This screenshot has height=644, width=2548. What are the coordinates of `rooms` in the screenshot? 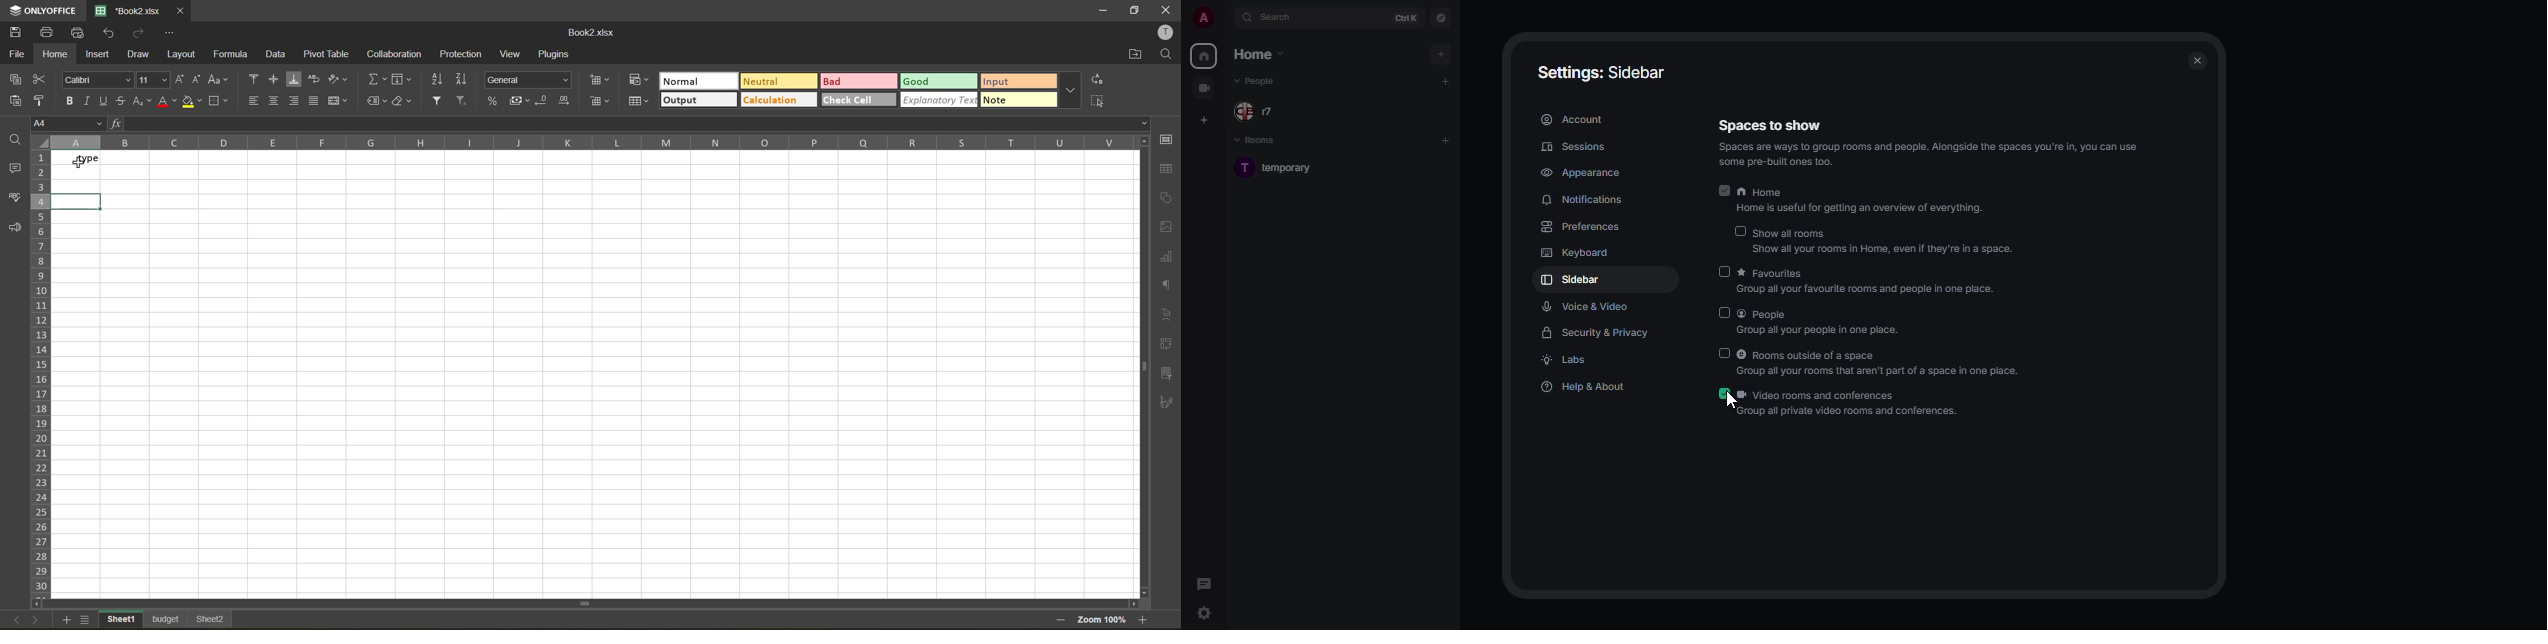 It's located at (1256, 141).